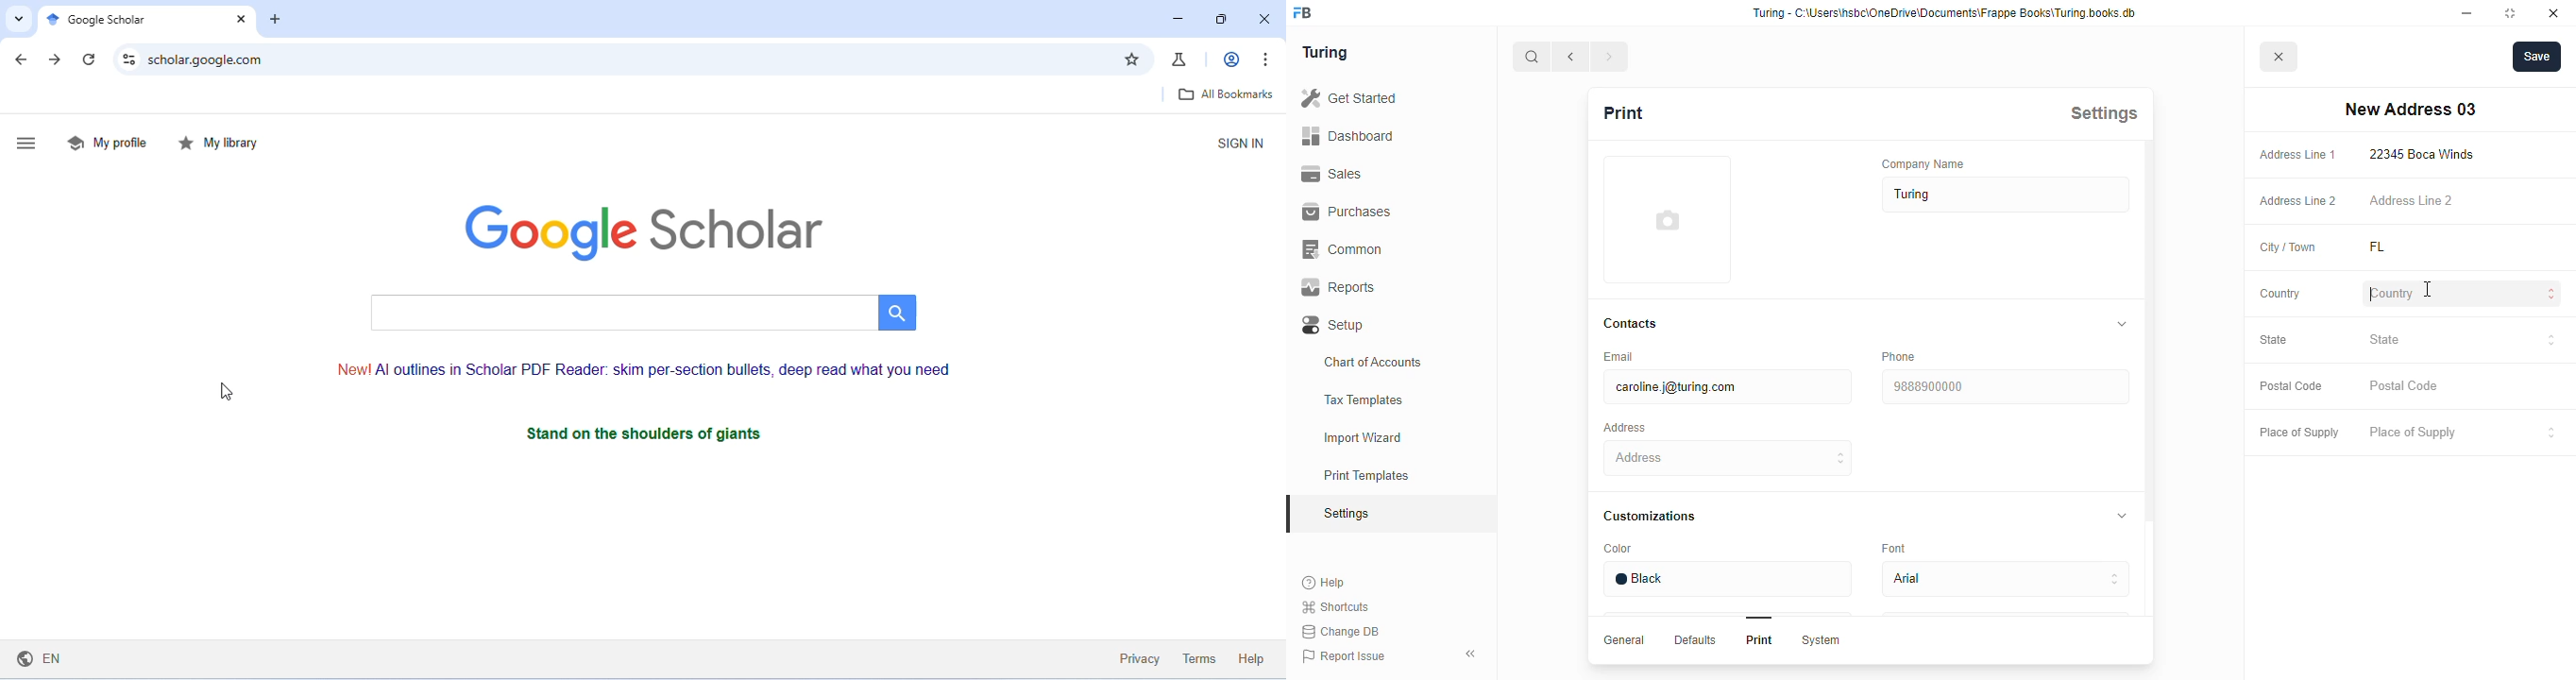 This screenshot has width=2576, height=700. I want to click on reports, so click(1339, 287).